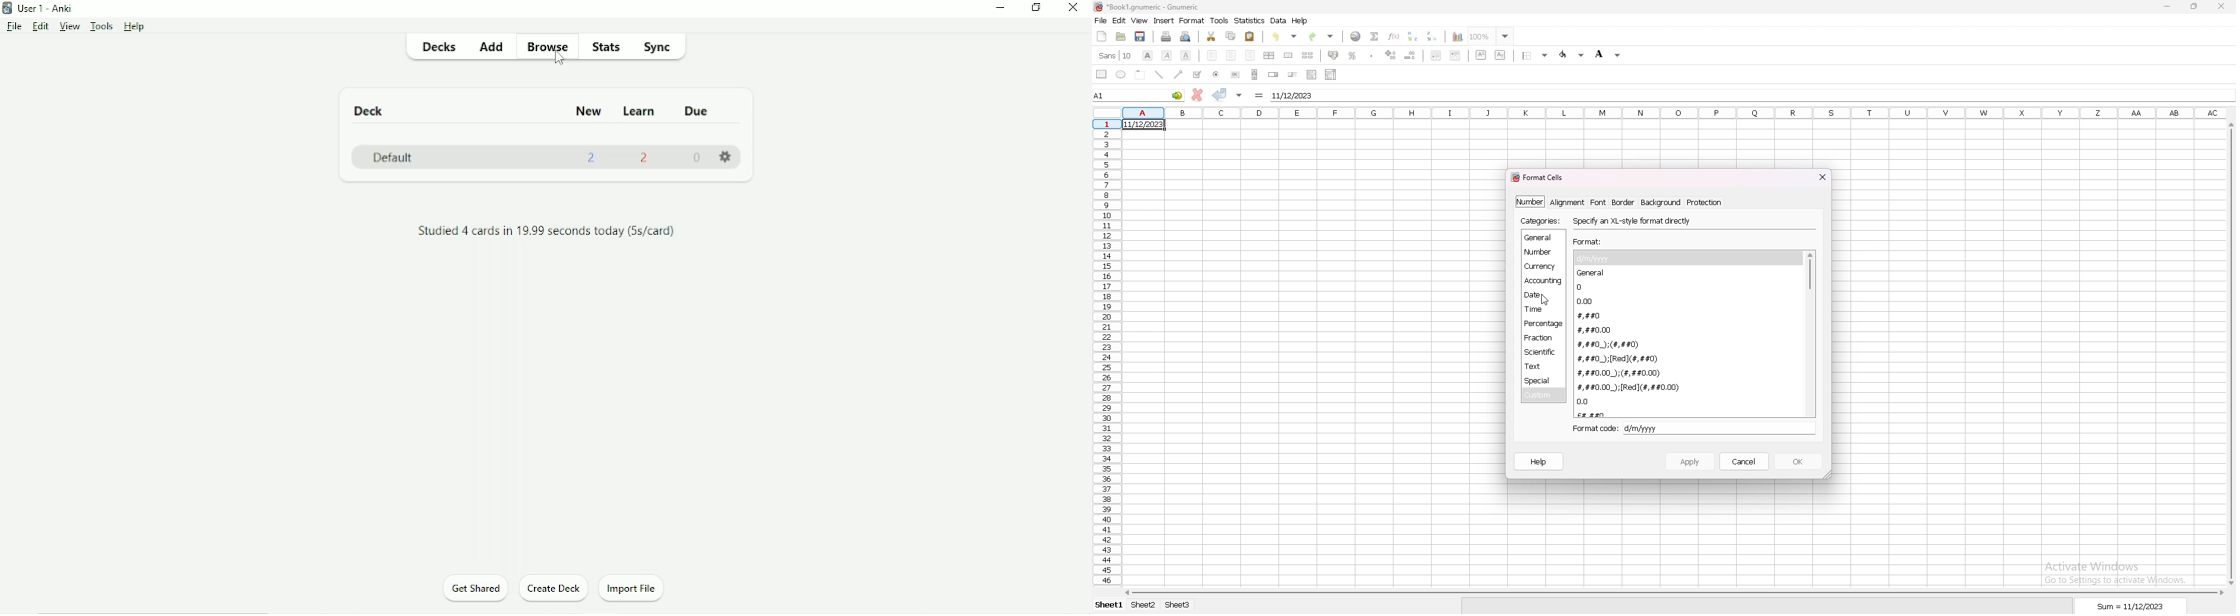 This screenshot has width=2240, height=616. I want to click on File, so click(15, 27).